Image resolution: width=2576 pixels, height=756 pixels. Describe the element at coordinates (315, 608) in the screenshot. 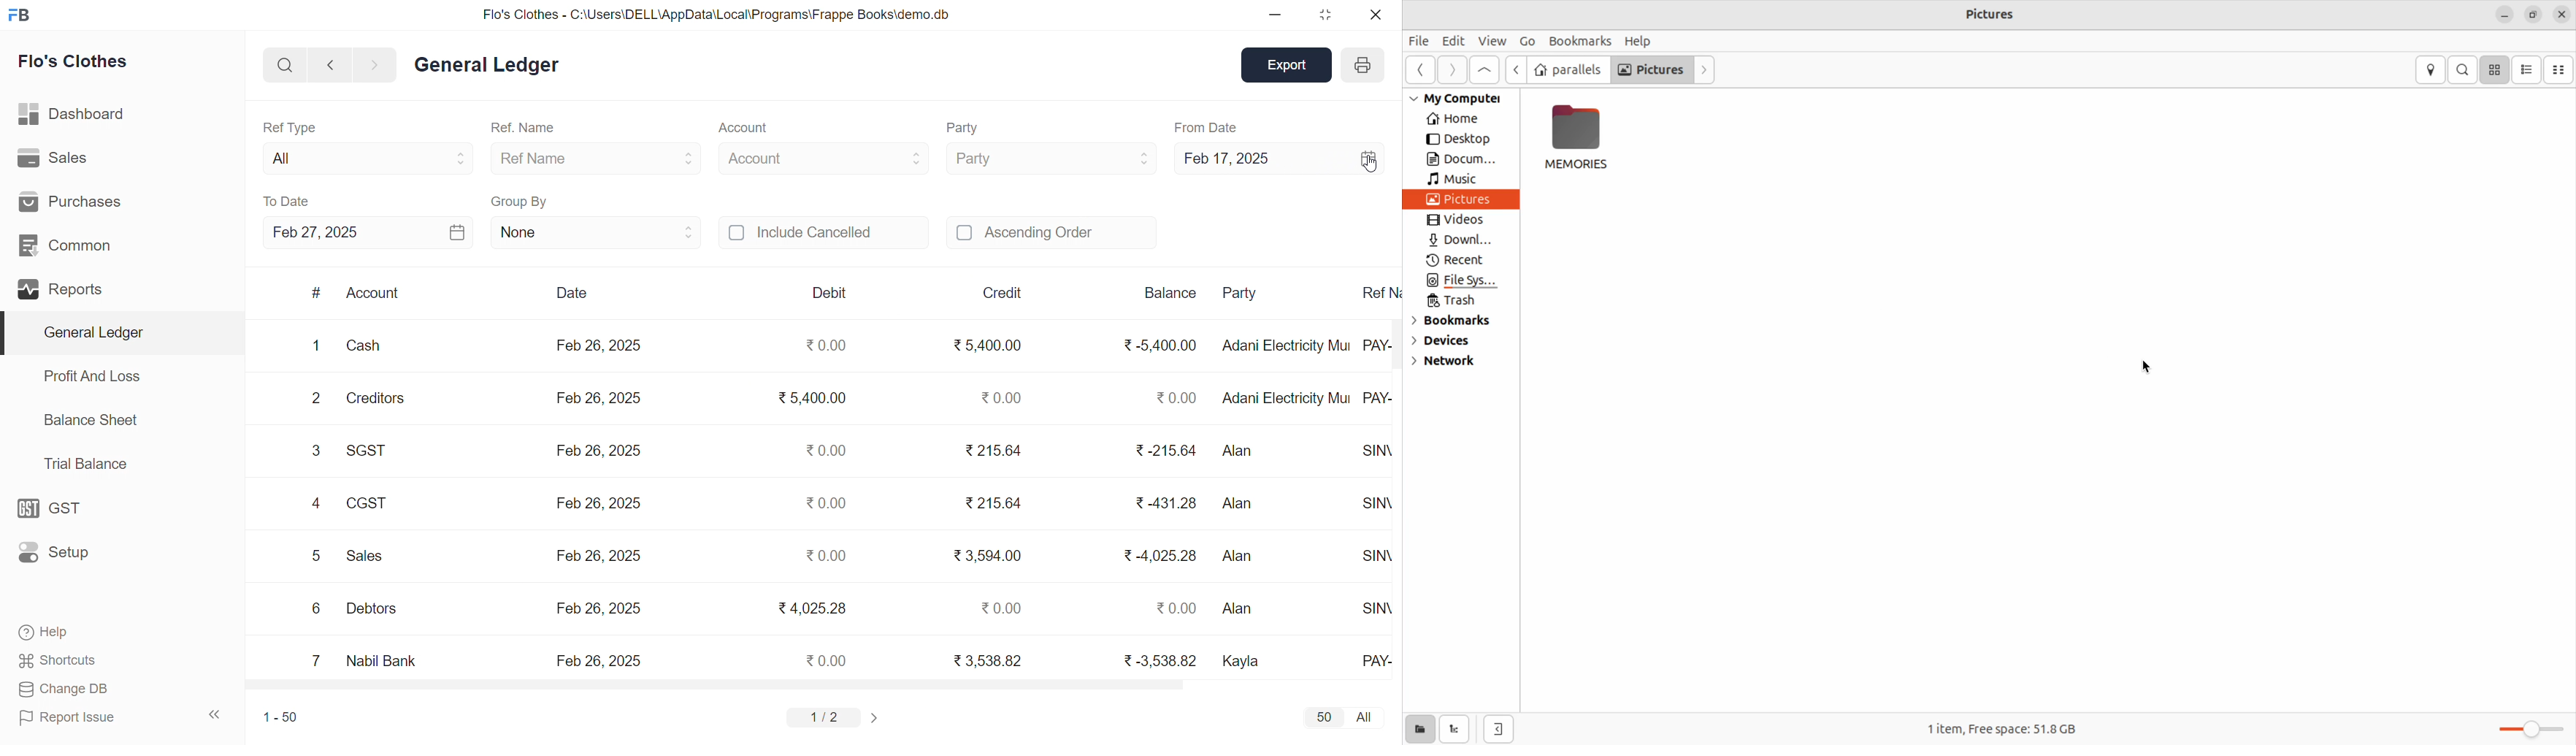

I see `6` at that location.